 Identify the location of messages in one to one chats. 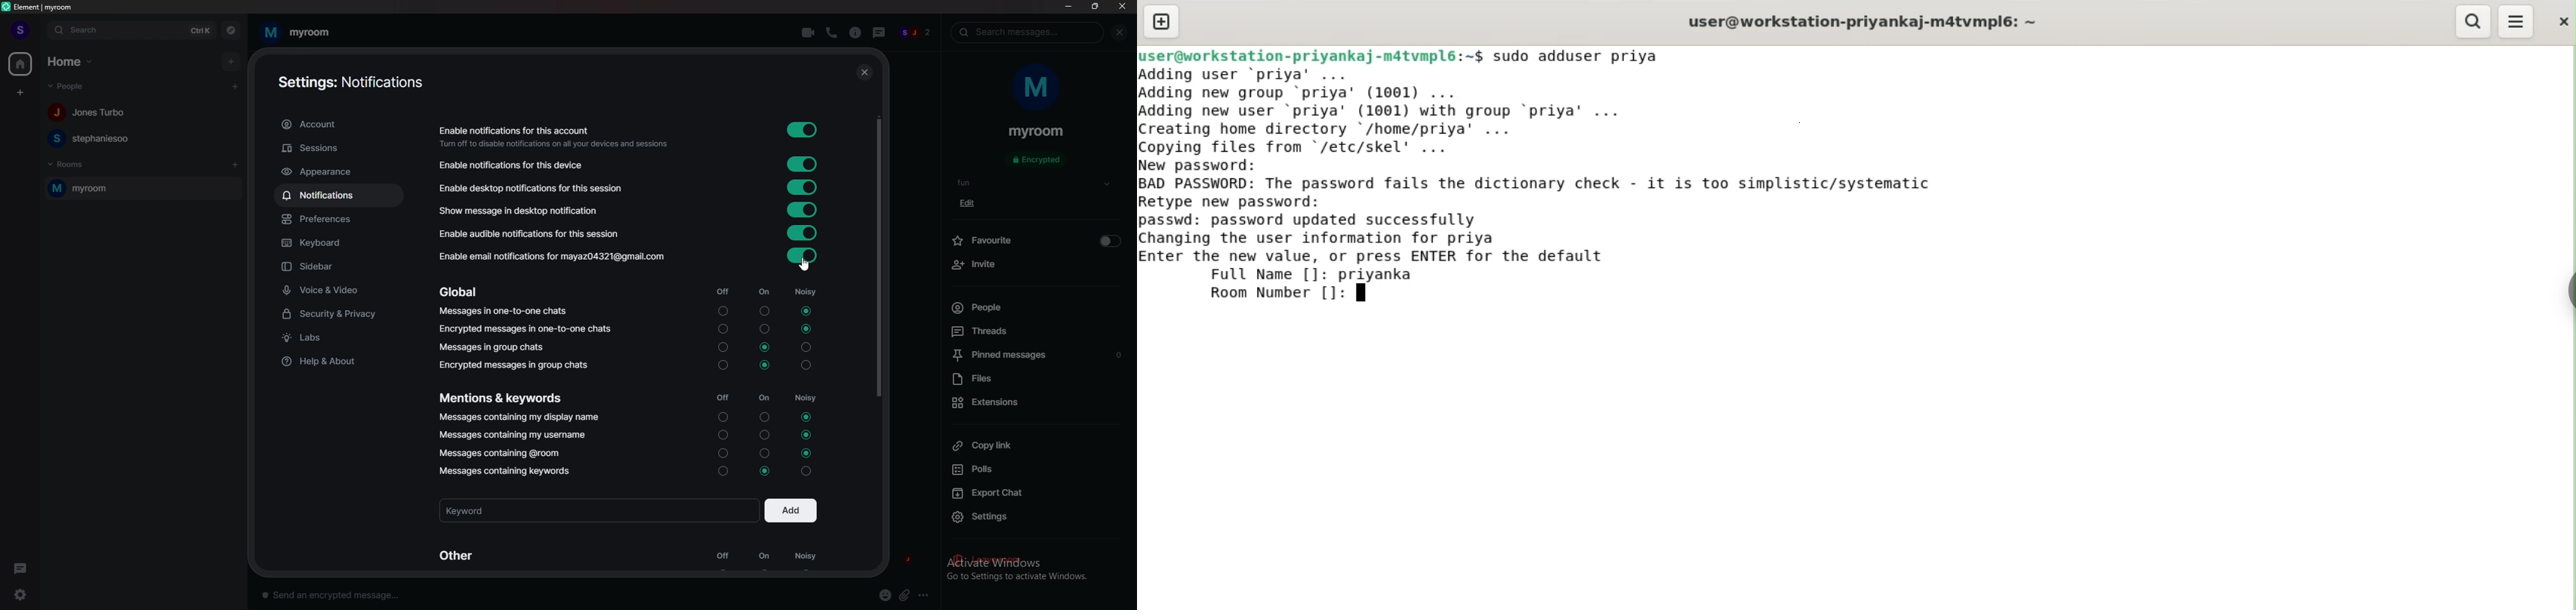
(504, 310).